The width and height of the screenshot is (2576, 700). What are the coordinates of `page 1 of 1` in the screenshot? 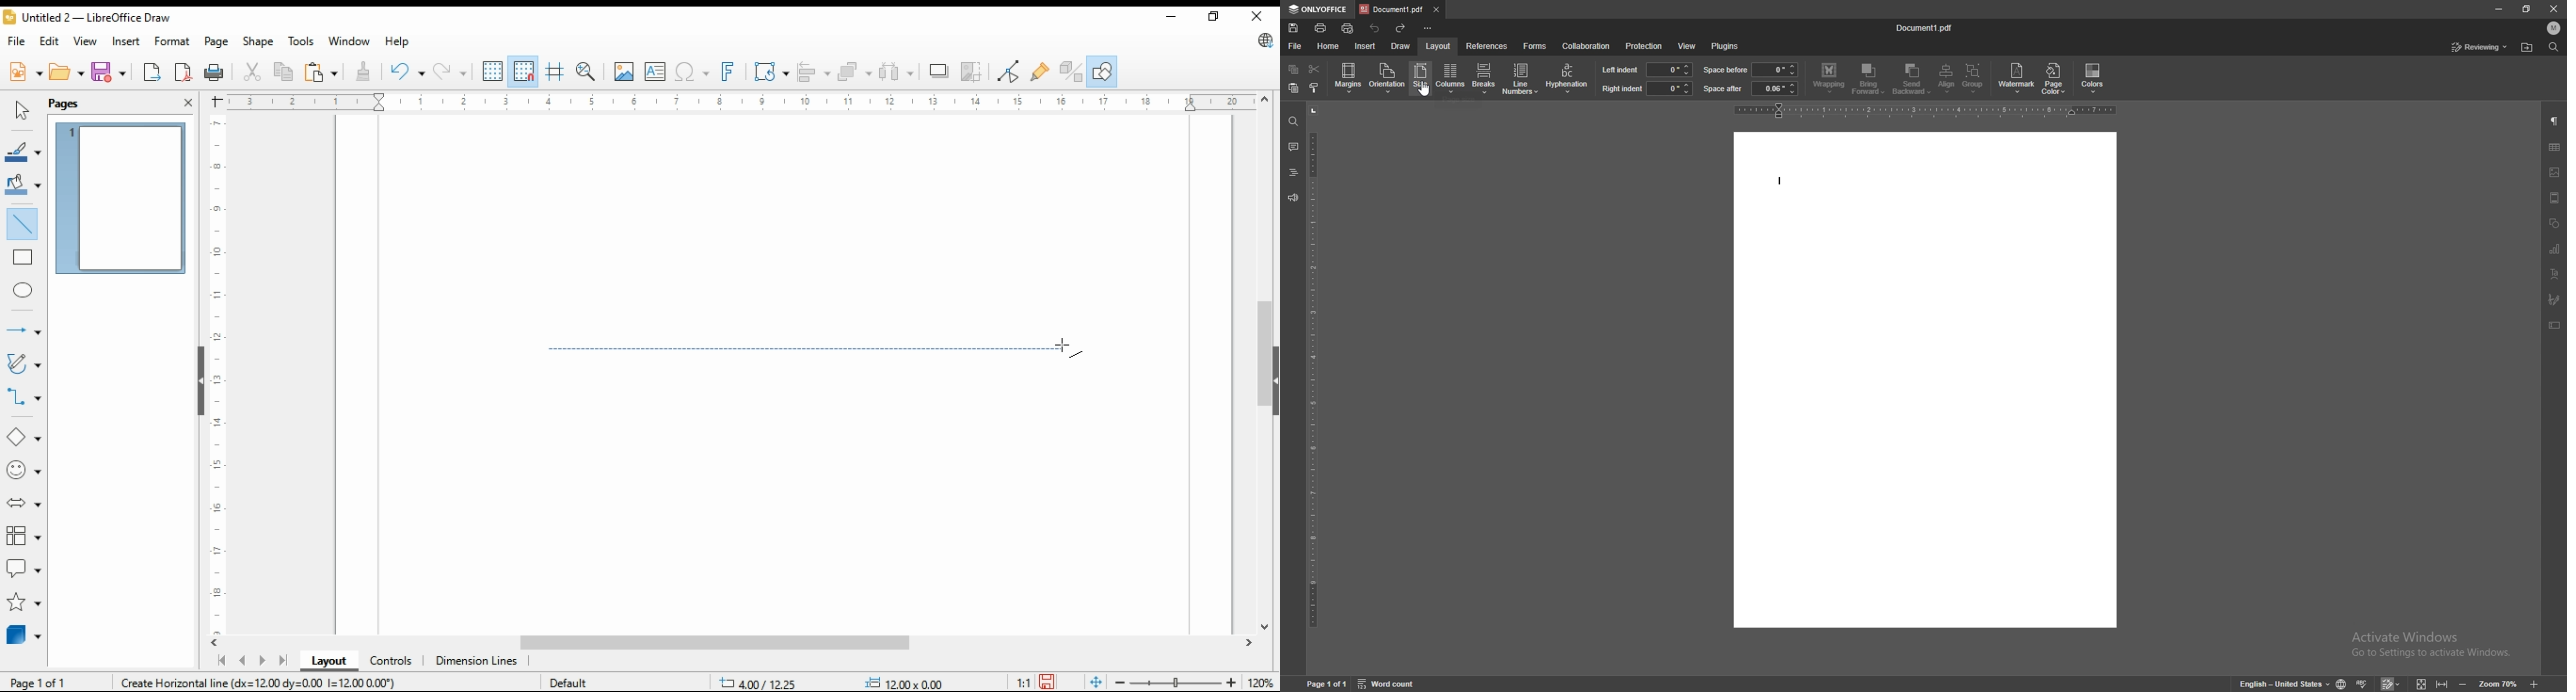 It's located at (40, 682).